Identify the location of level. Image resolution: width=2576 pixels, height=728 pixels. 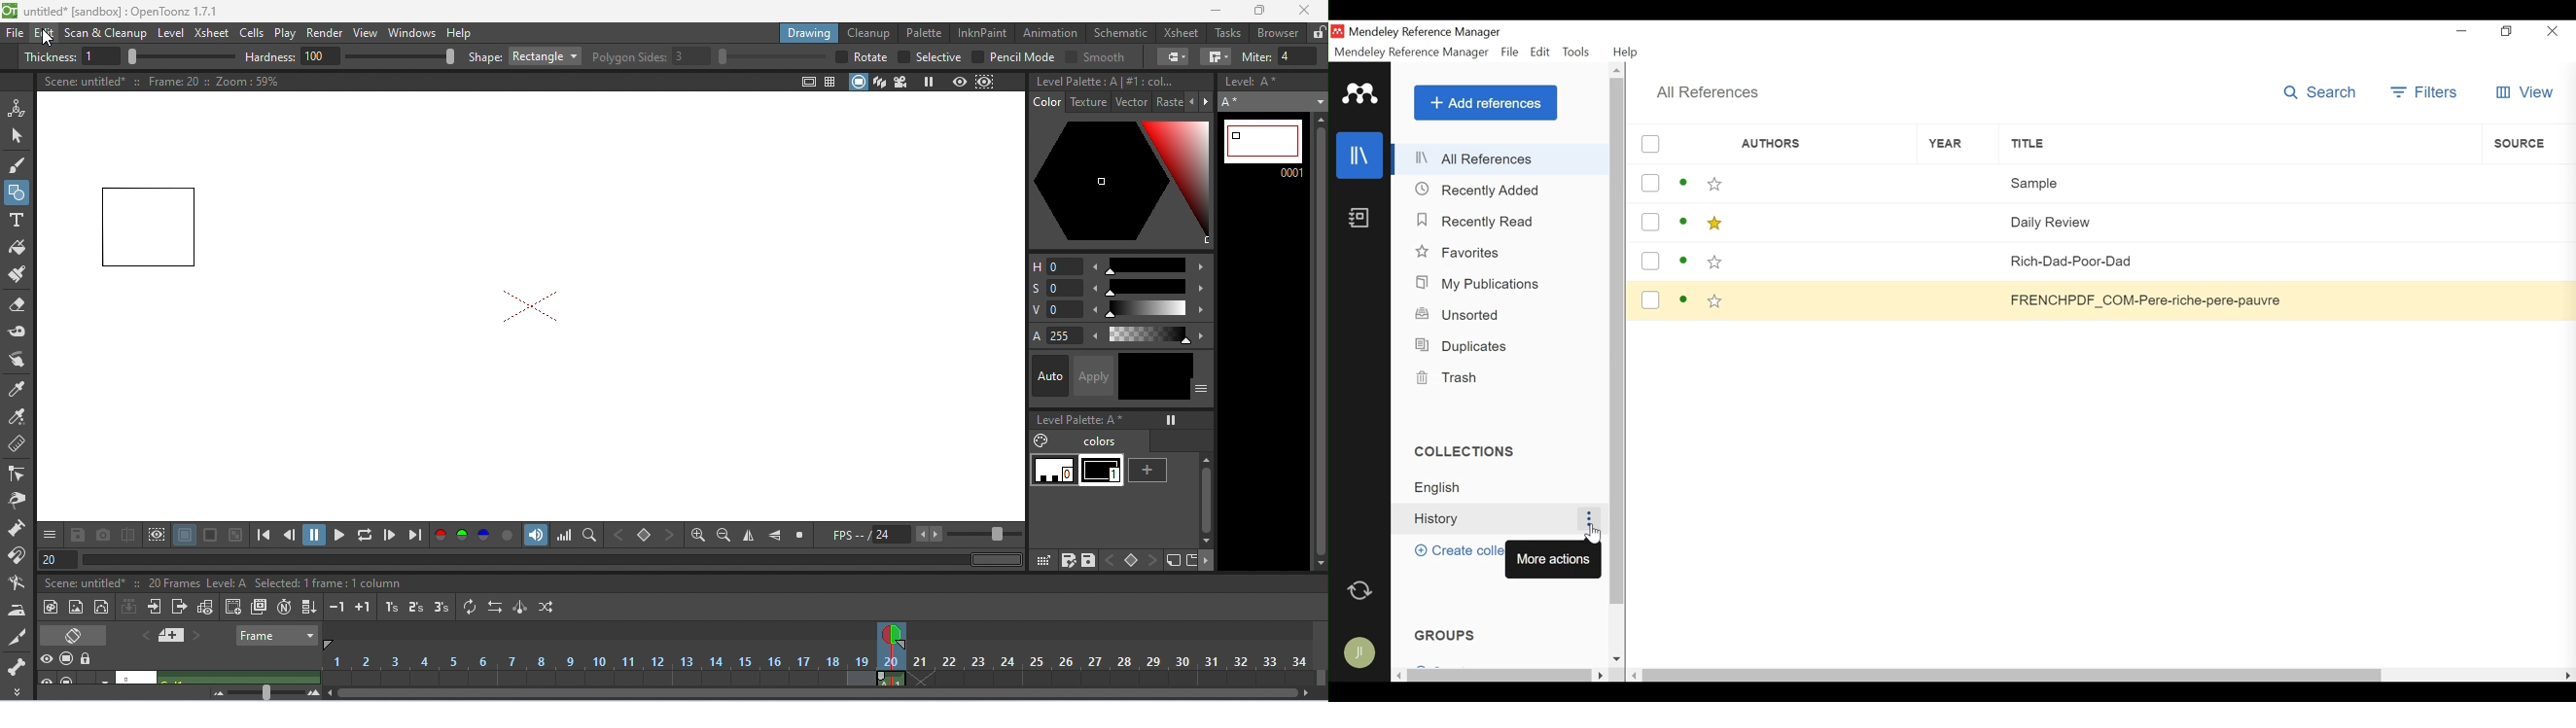
(169, 33).